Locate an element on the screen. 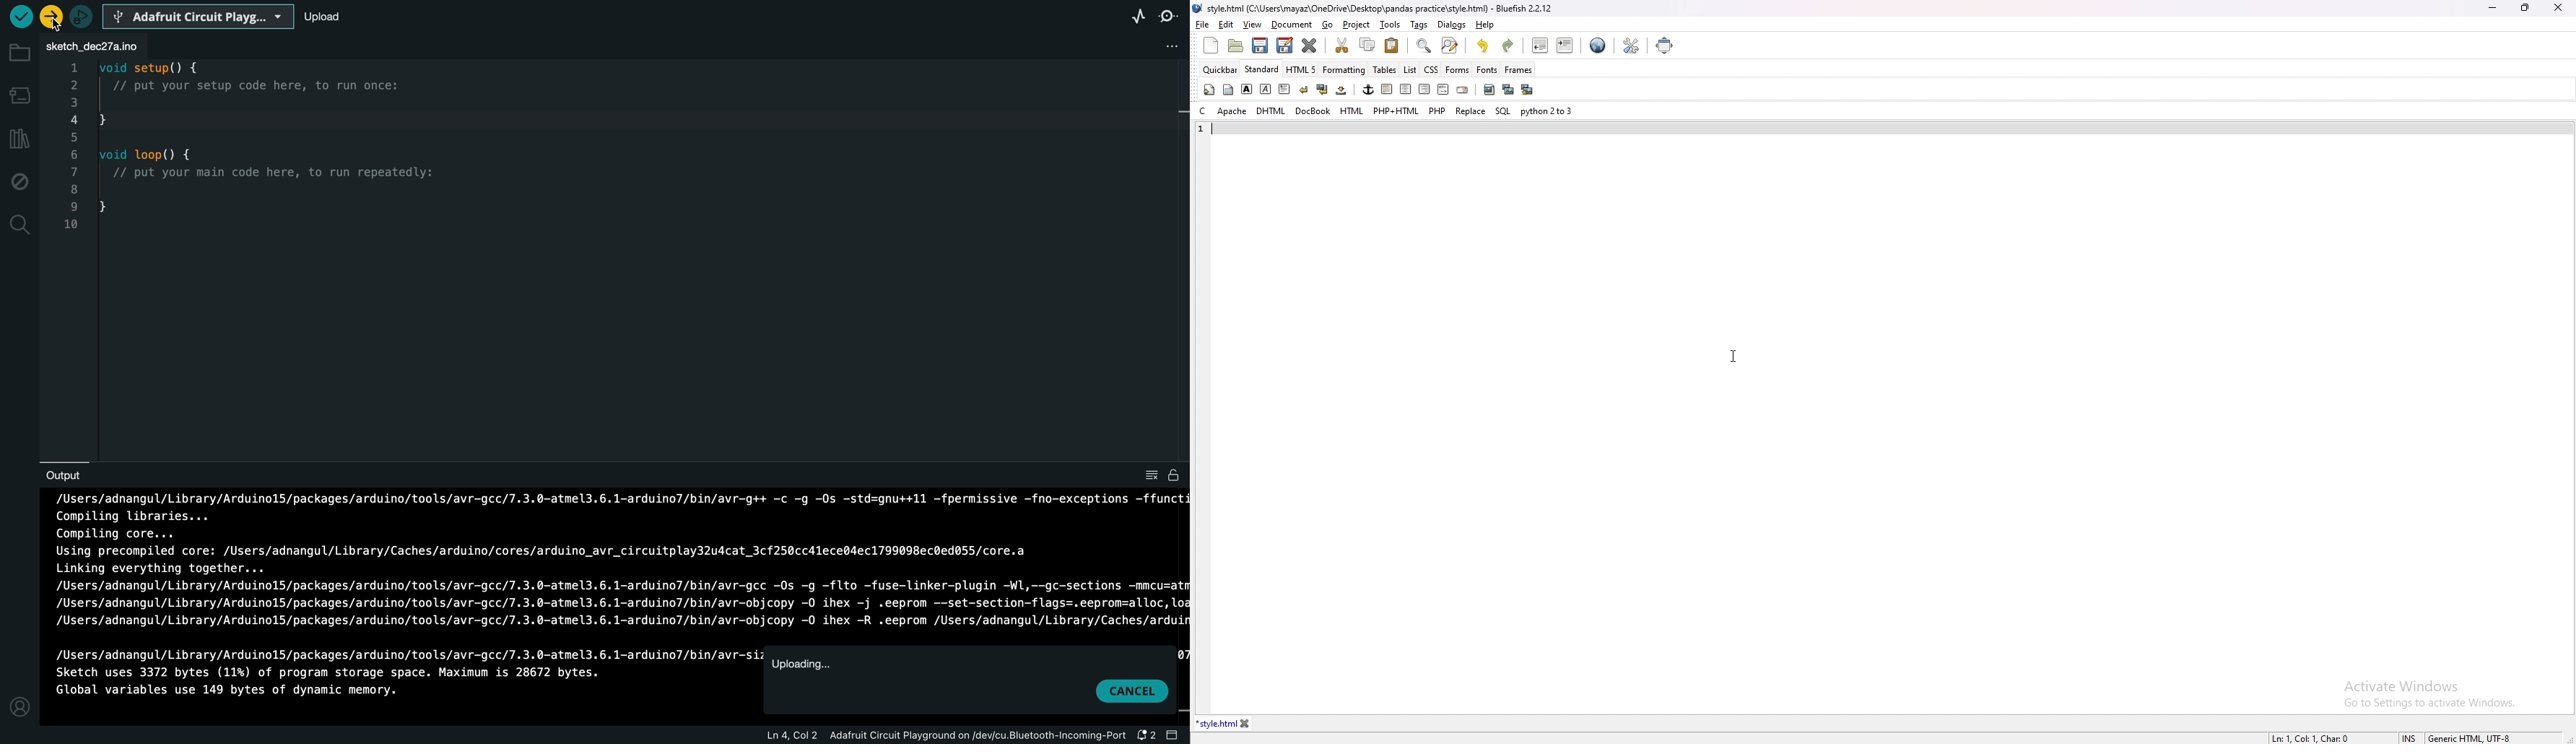 This screenshot has height=756, width=2576. c is located at coordinates (1202, 111).